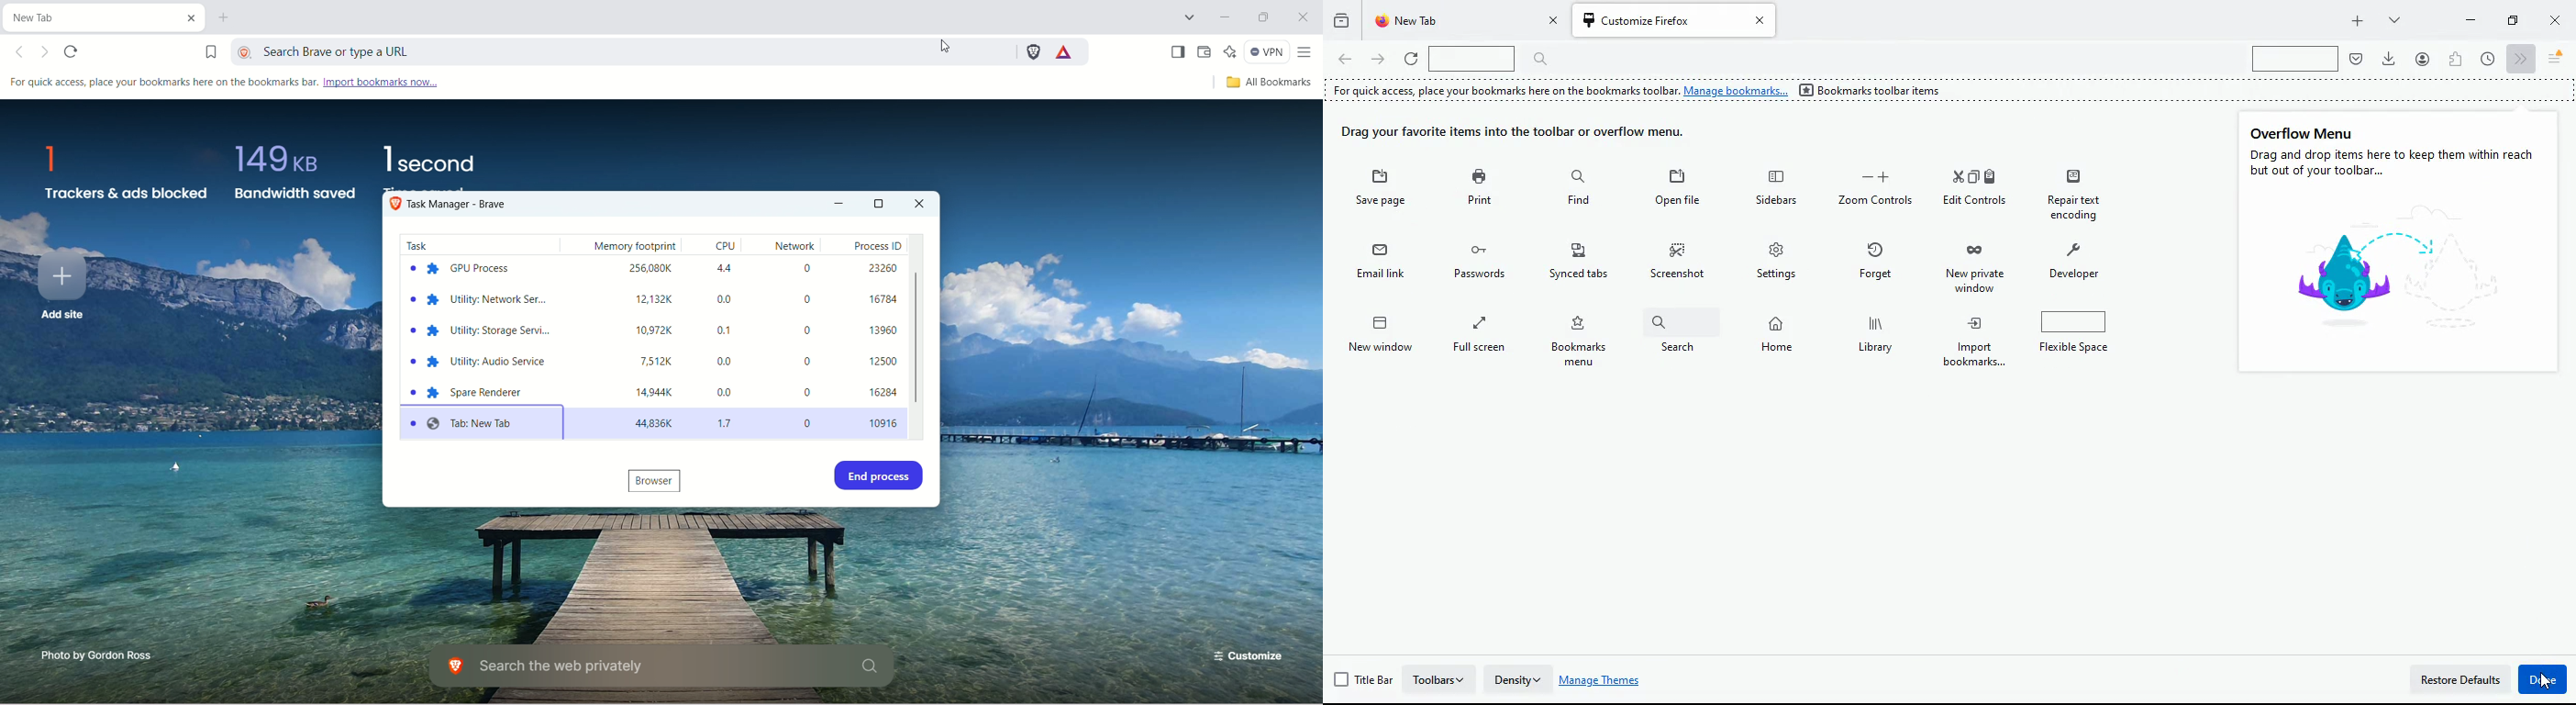 This screenshot has width=2576, height=728. What do you see at coordinates (1975, 340) in the screenshot?
I see `library` at bounding box center [1975, 340].